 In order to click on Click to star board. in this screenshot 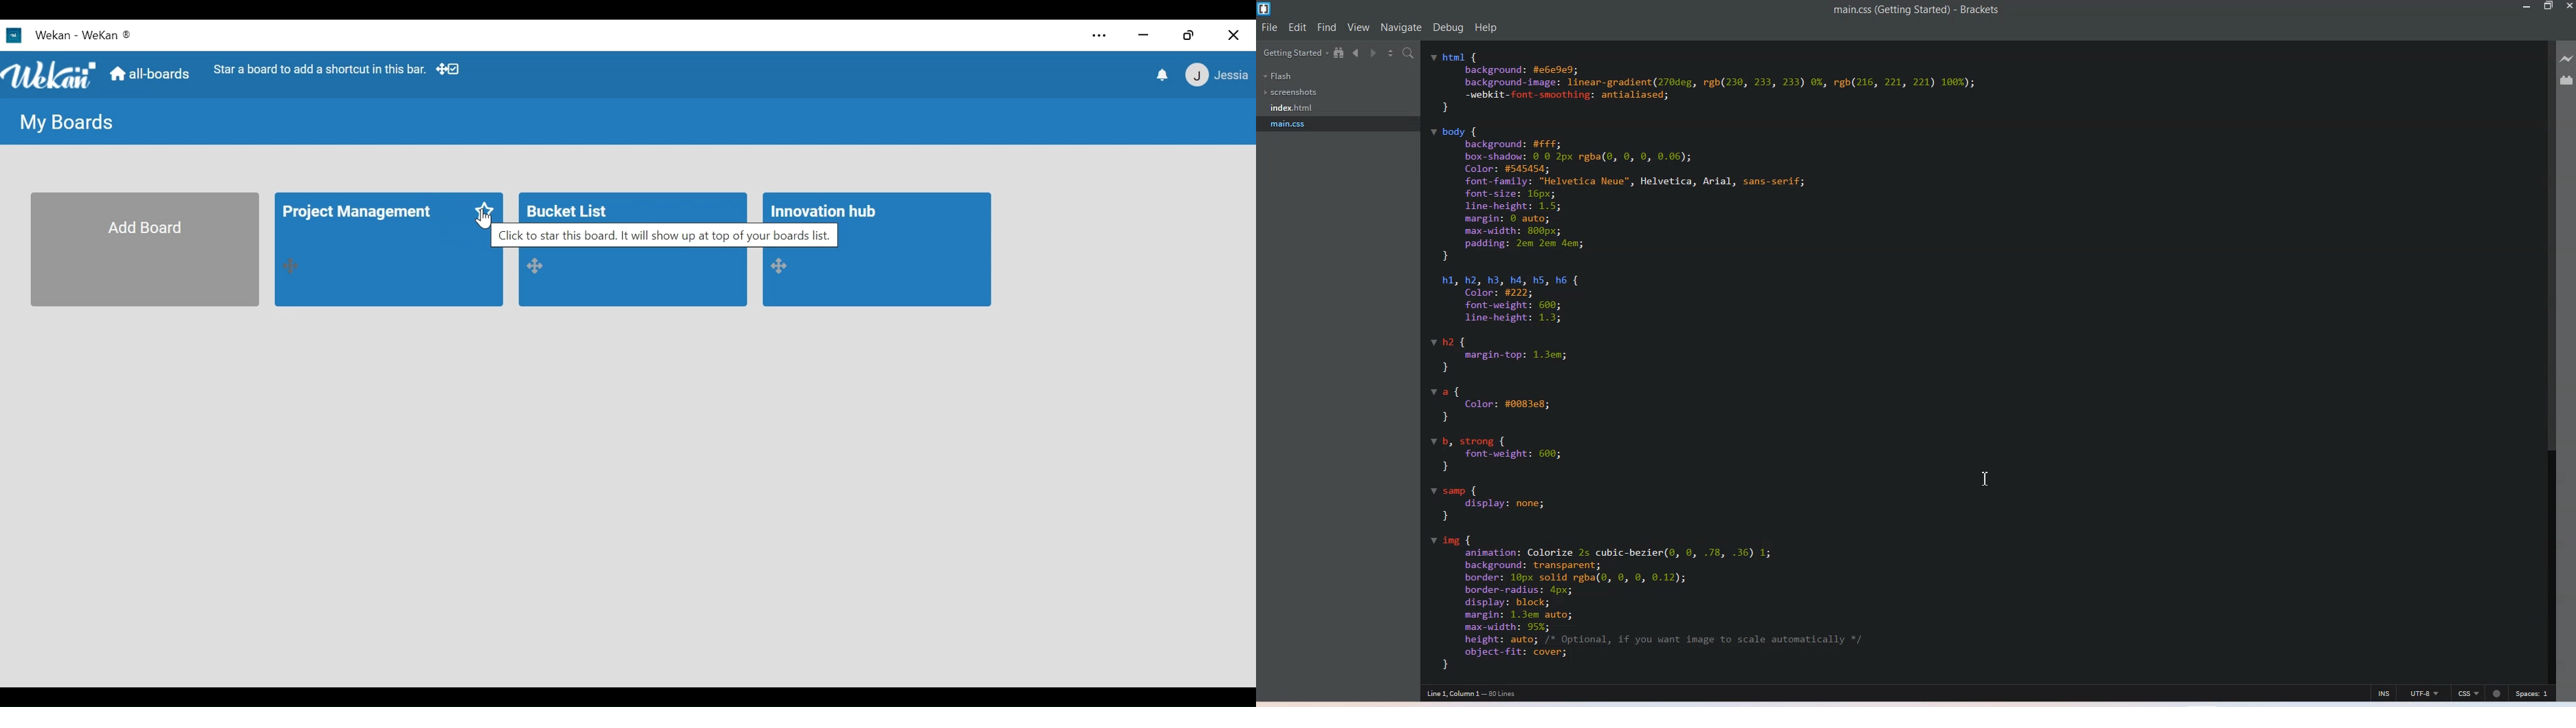, I will do `click(665, 238)`.